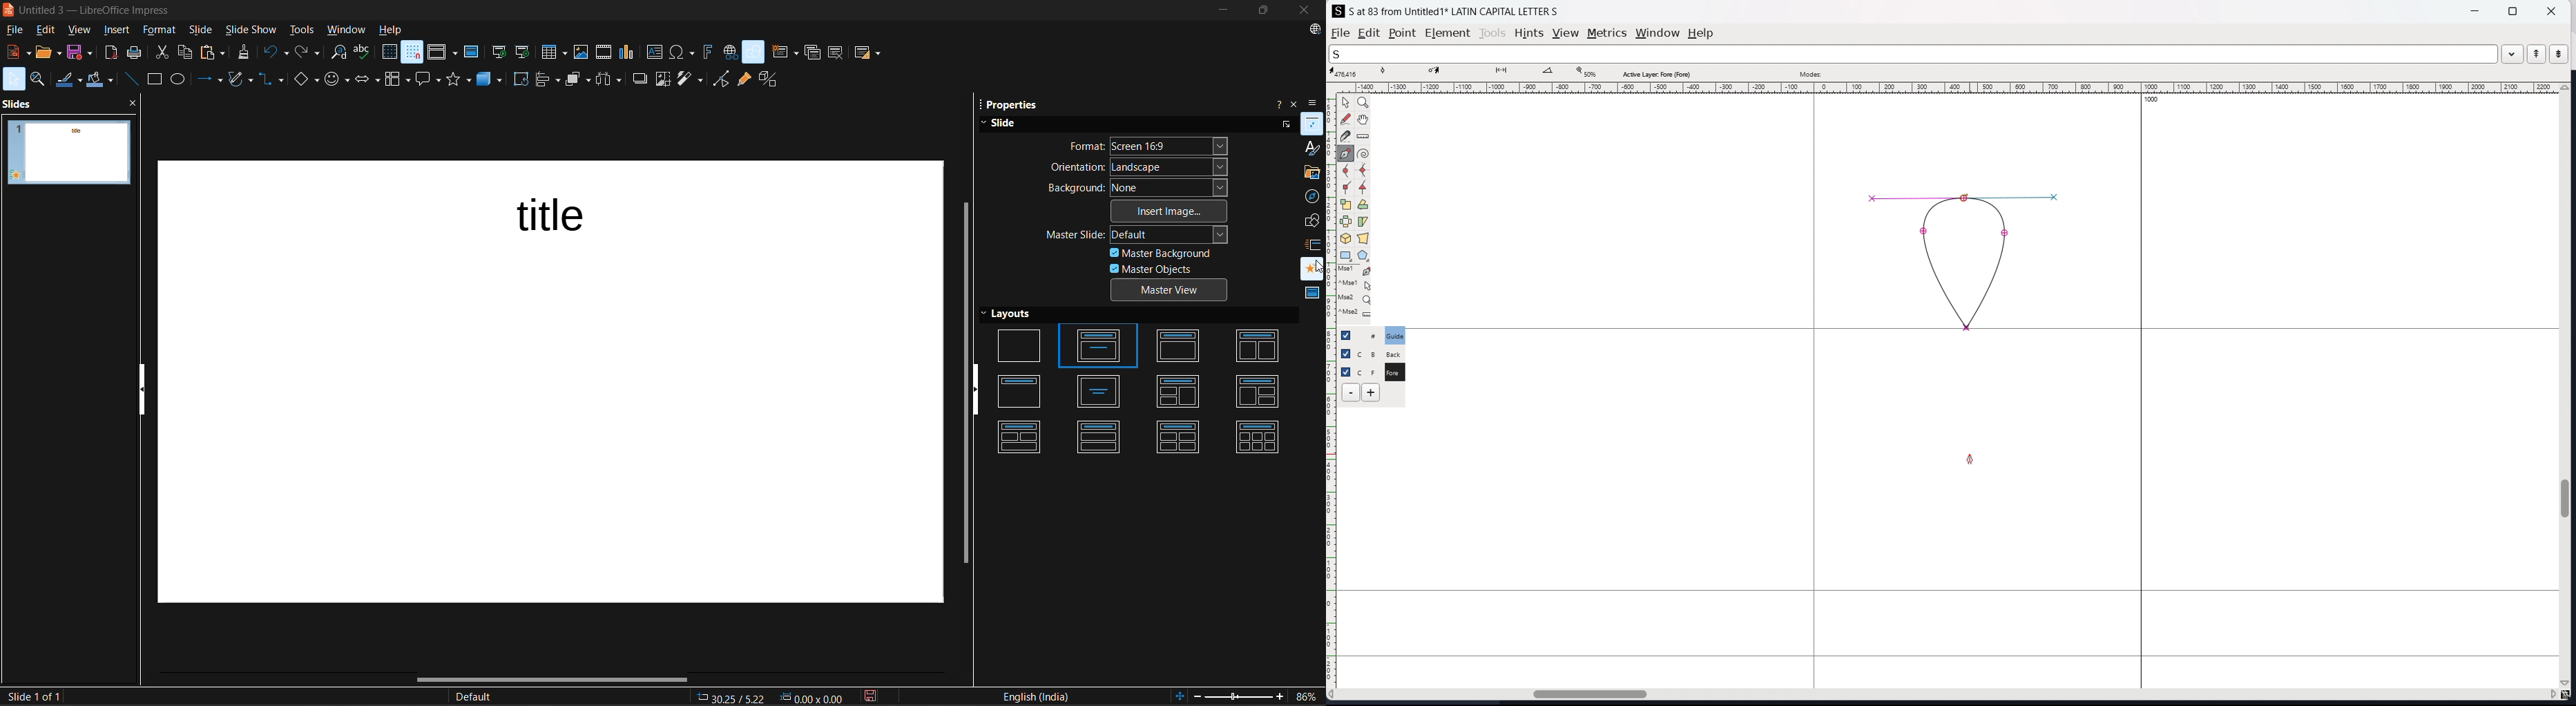 Image resolution: width=2576 pixels, height=728 pixels. What do you see at coordinates (459, 79) in the screenshot?
I see `stars and banners` at bounding box center [459, 79].